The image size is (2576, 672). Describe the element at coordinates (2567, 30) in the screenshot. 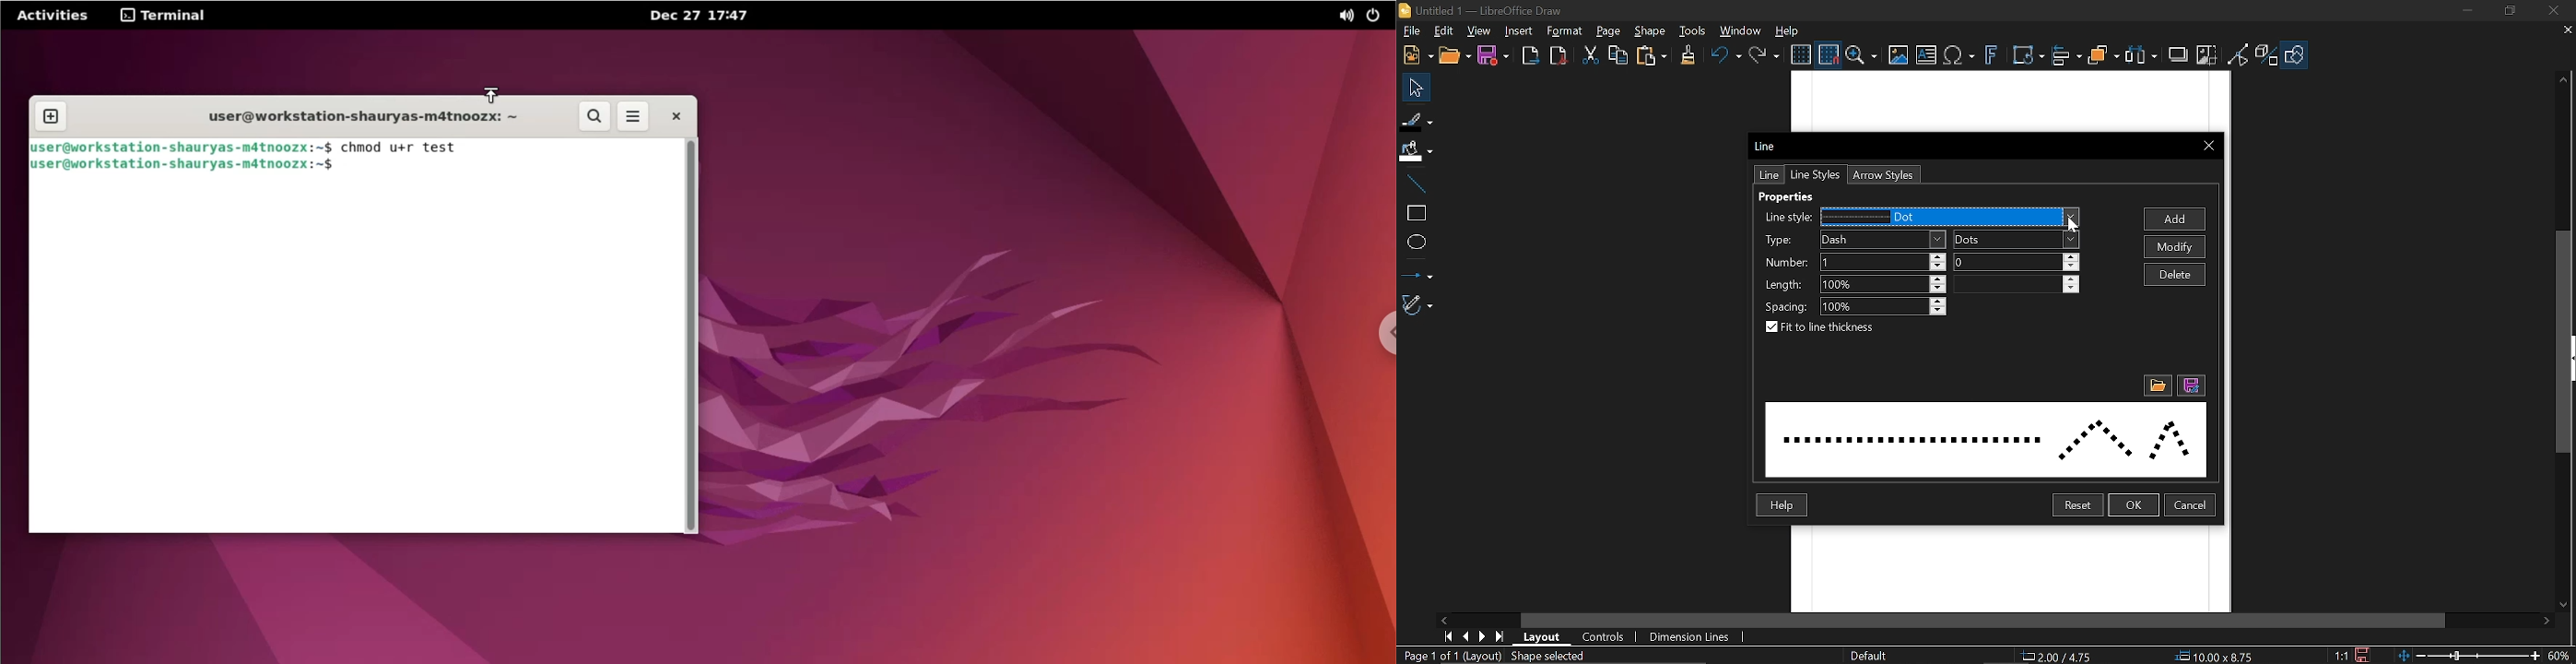

I see `Close tab` at that location.